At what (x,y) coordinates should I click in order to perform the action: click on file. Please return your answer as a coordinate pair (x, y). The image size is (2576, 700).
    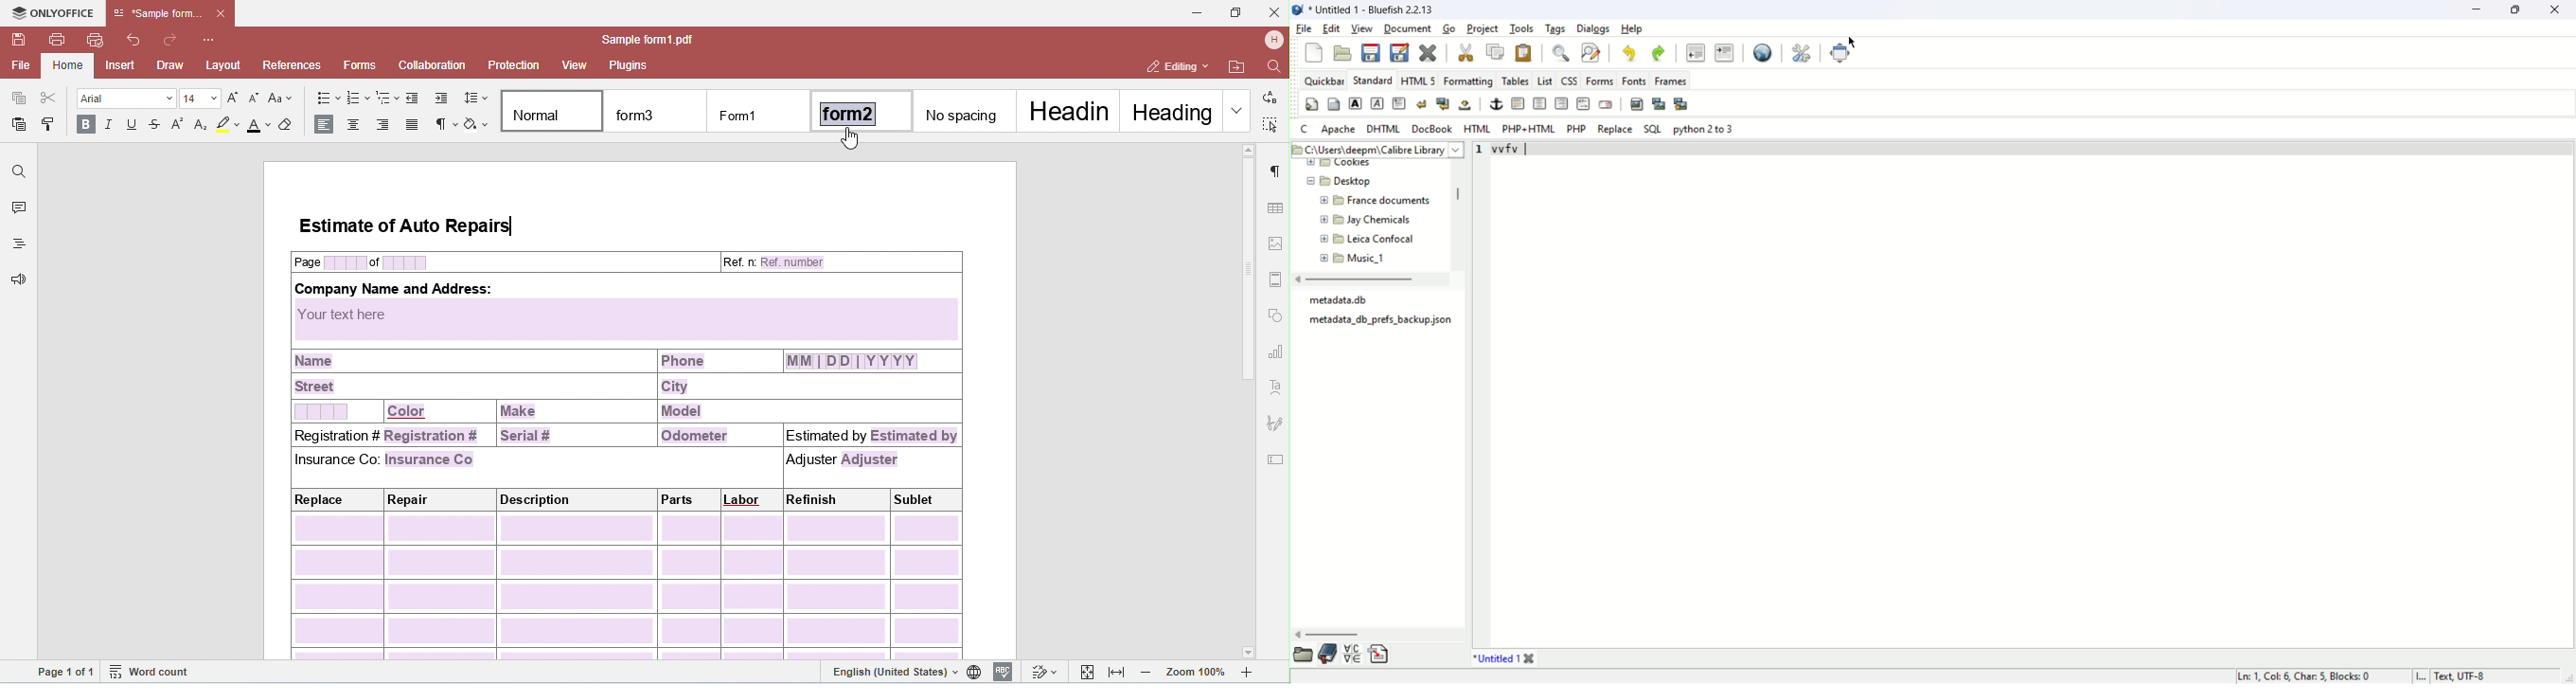
    Looking at the image, I should click on (1304, 30).